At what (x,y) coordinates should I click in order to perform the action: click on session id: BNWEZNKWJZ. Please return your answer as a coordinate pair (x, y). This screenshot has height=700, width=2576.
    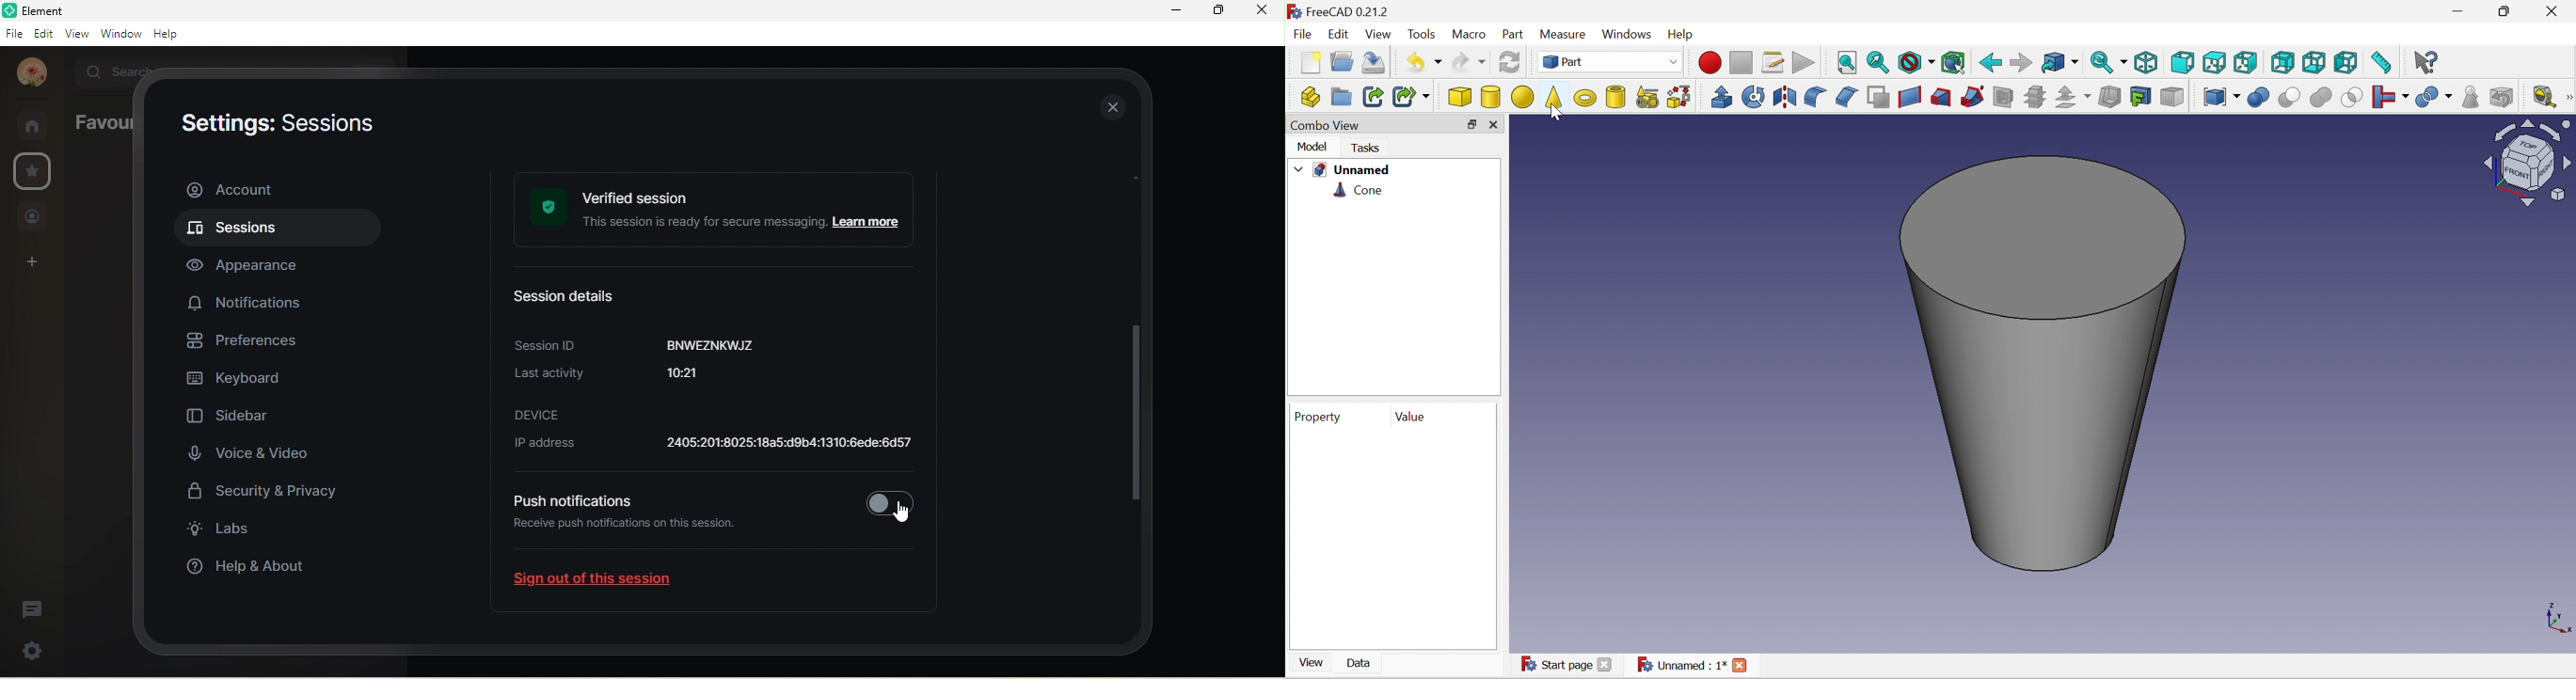
    Looking at the image, I should click on (639, 344).